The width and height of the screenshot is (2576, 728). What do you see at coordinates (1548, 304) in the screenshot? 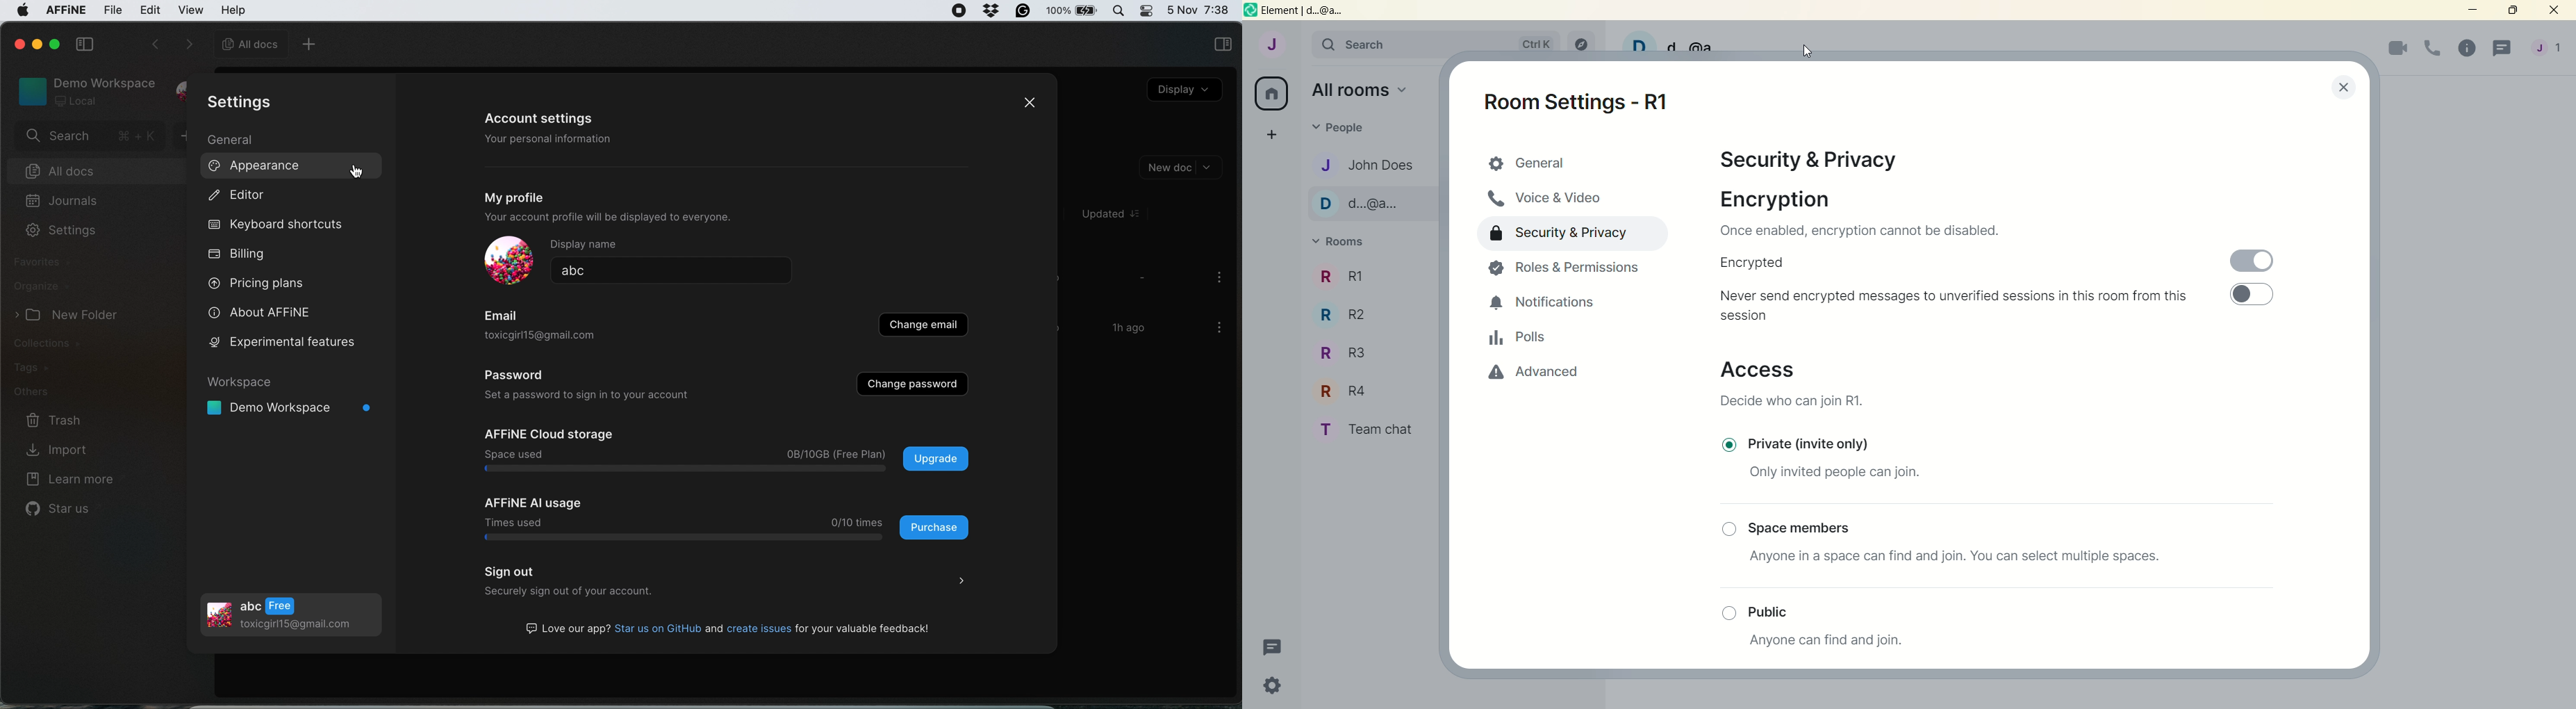
I see `notifications` at bounding box center [1548, 304].